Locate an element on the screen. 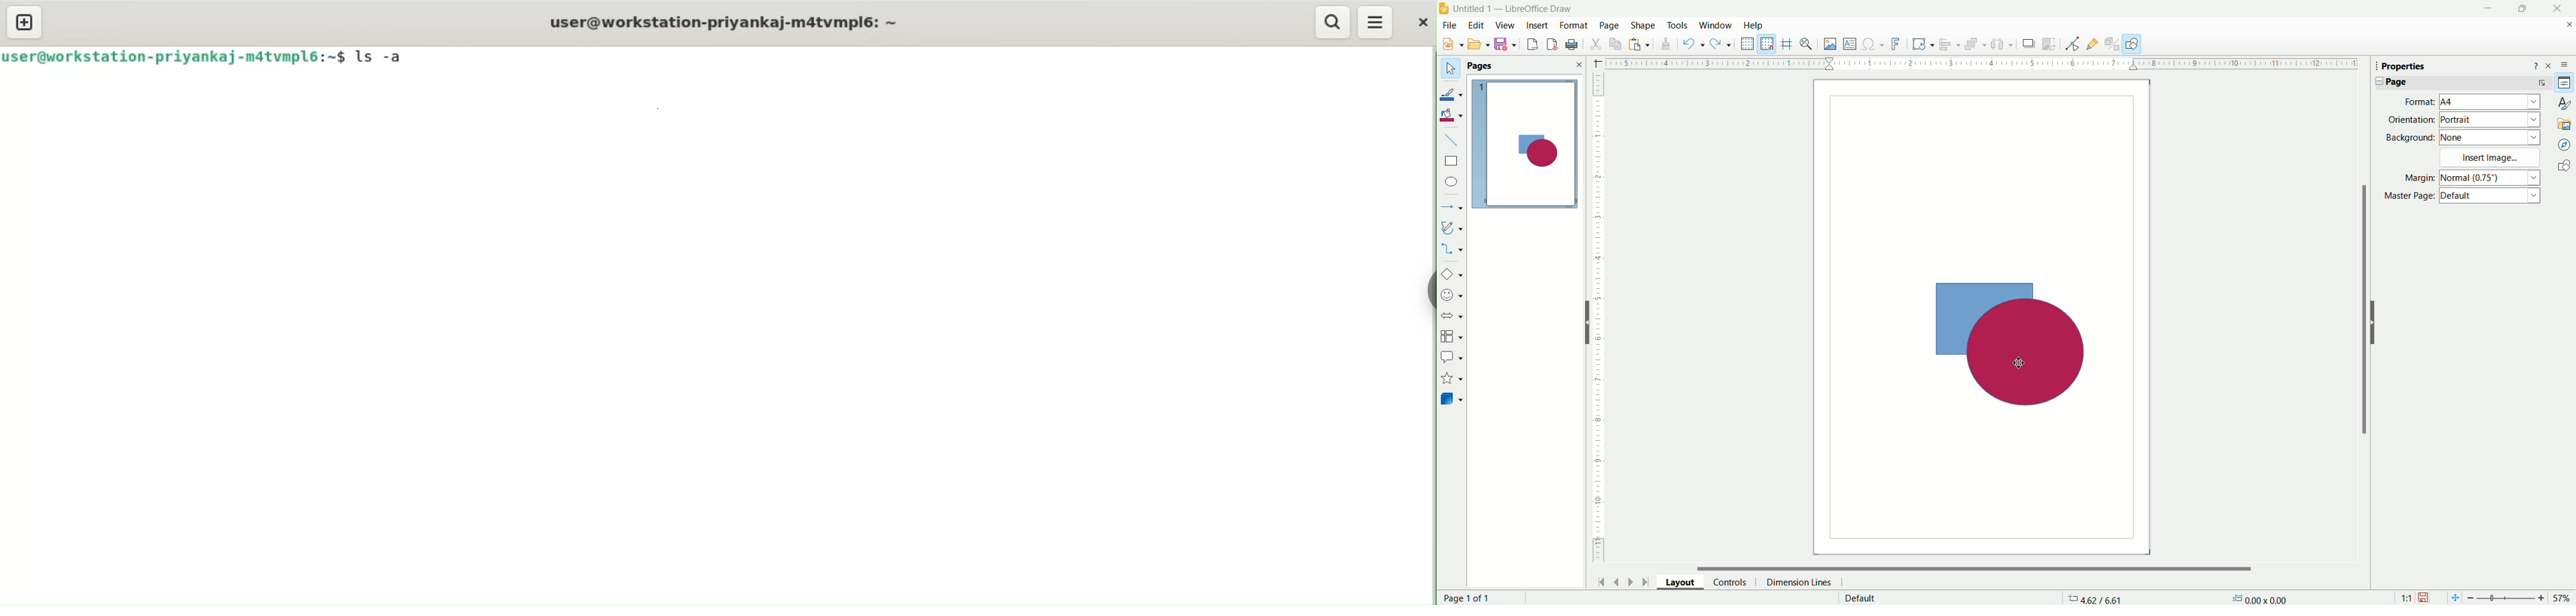  default is located at coordinates (1856, 598).